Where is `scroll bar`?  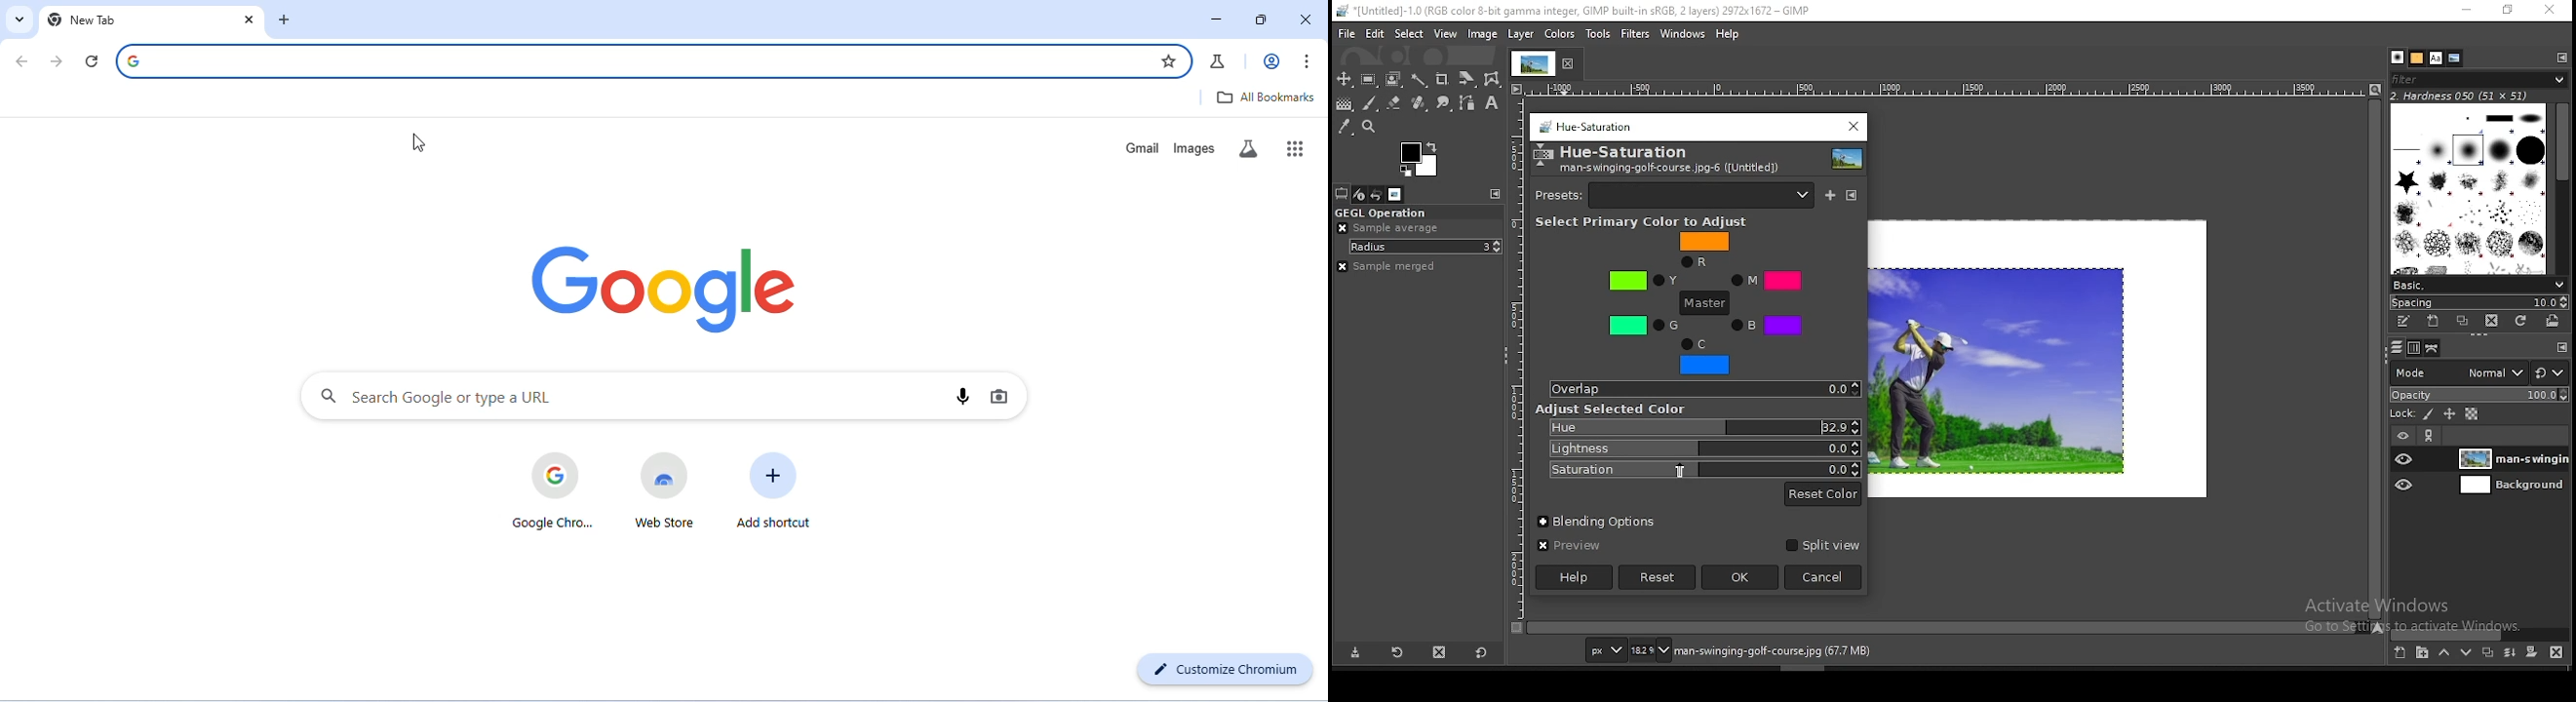 scroll bar is located at coordinates (1947, 628).